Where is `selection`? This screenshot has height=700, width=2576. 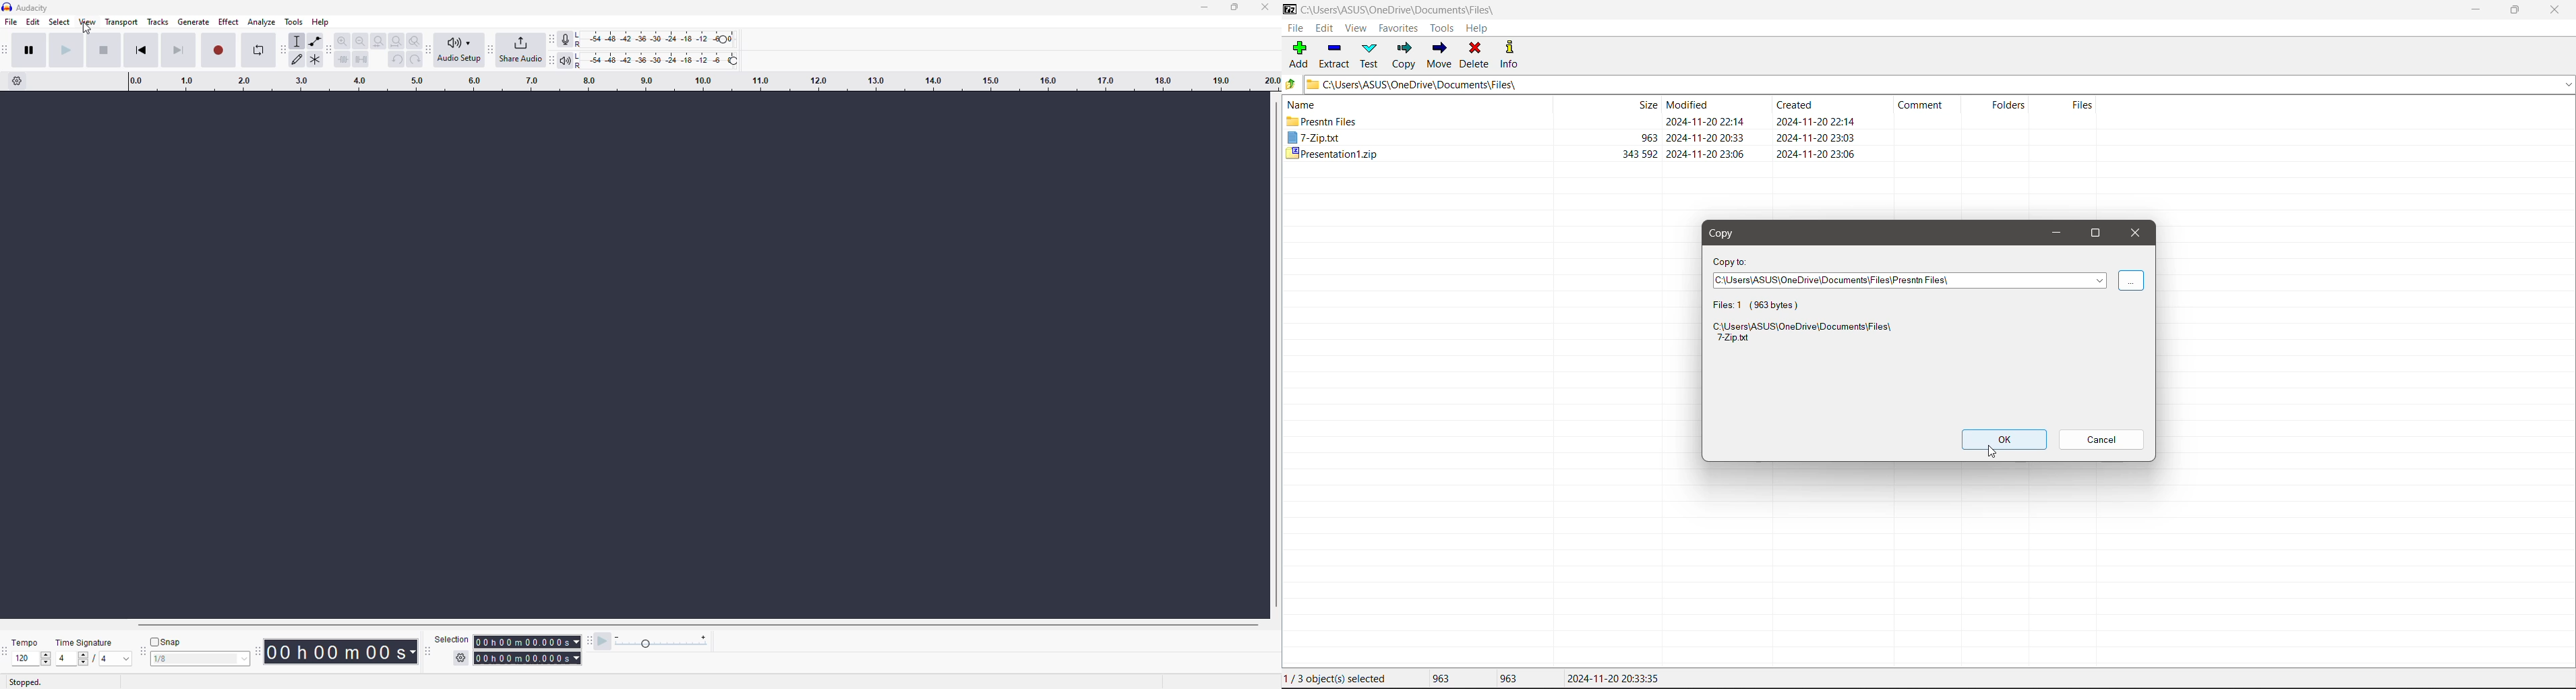 selection is located at coordinates (451, 639).